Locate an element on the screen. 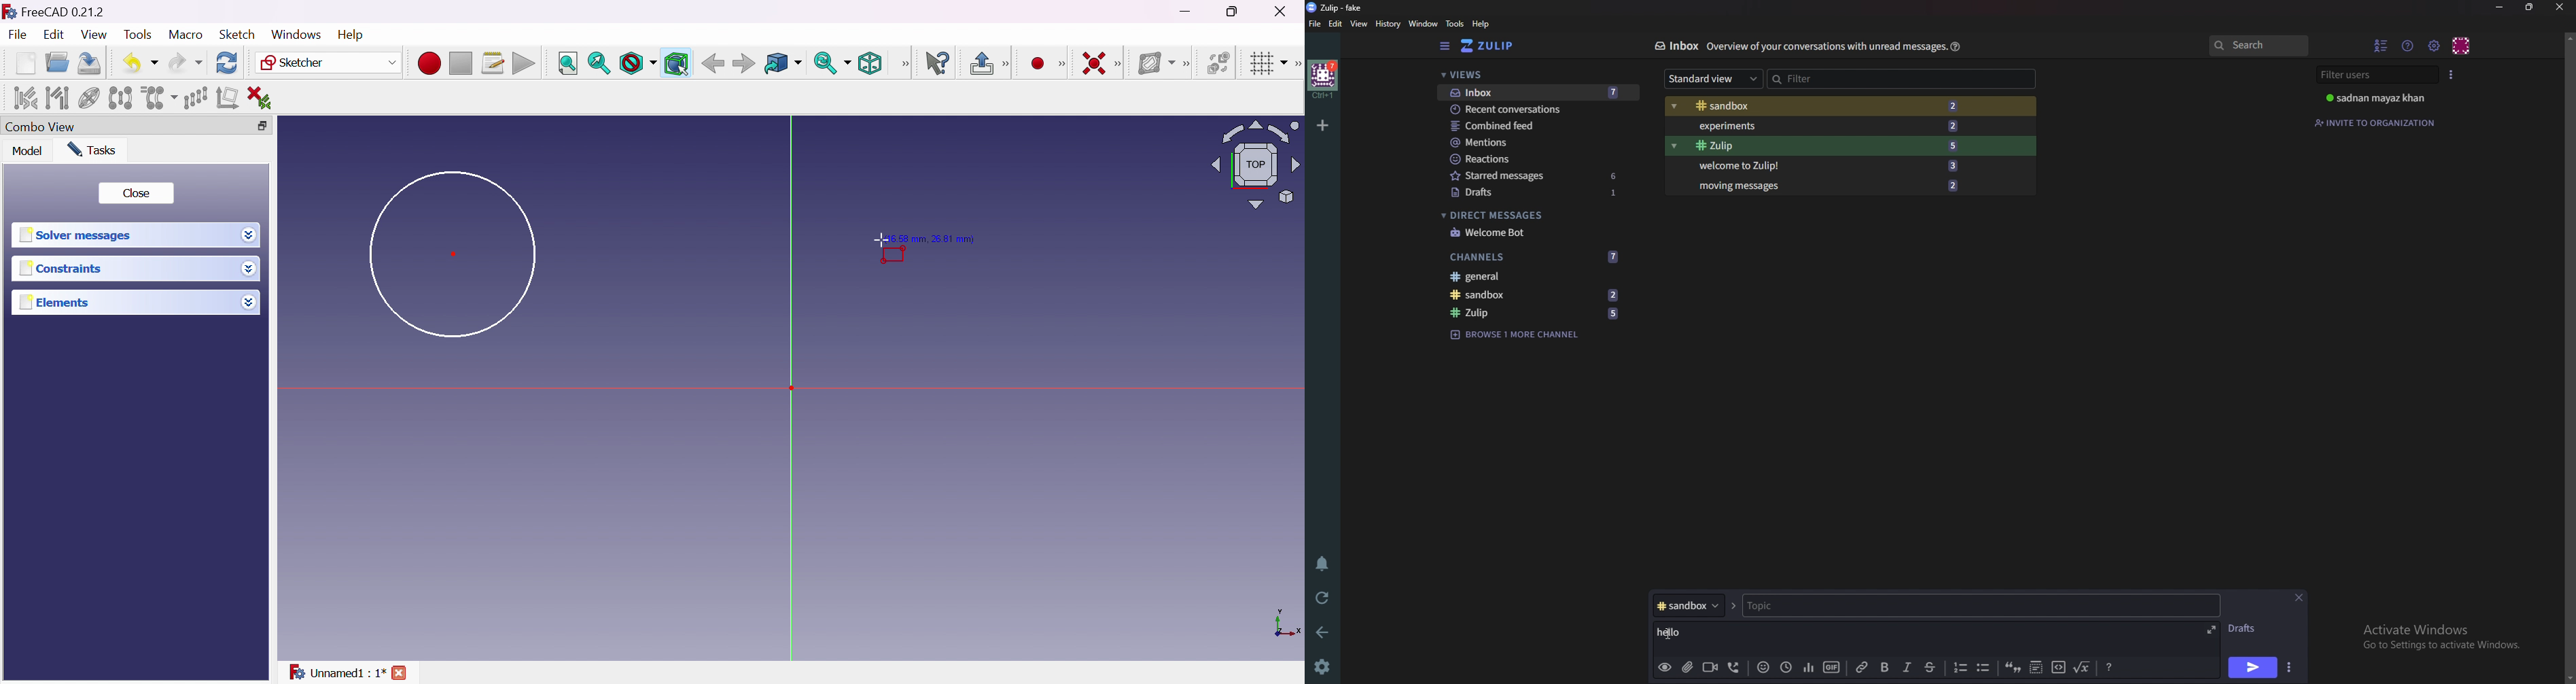  hide side bar is located at coordinates (1445, 46).